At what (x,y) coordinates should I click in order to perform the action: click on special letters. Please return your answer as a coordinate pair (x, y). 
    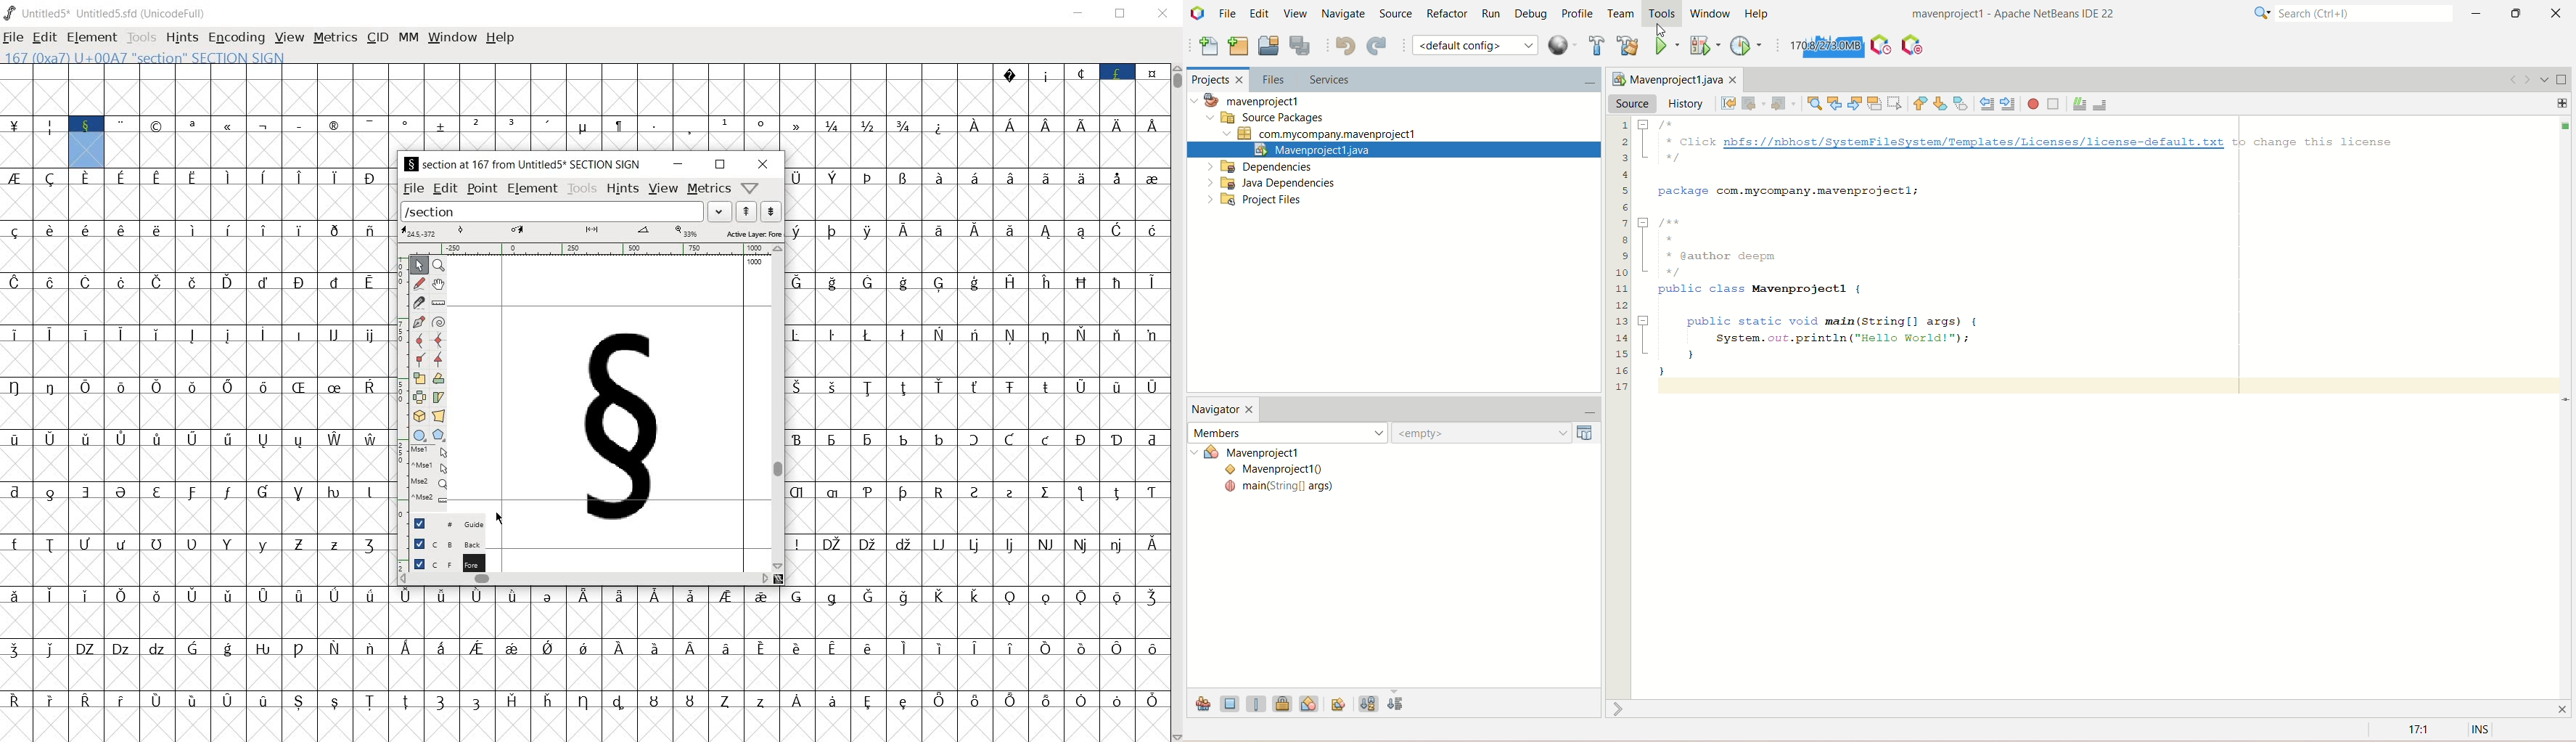
    Looking at the image, I should click on (977, 282).